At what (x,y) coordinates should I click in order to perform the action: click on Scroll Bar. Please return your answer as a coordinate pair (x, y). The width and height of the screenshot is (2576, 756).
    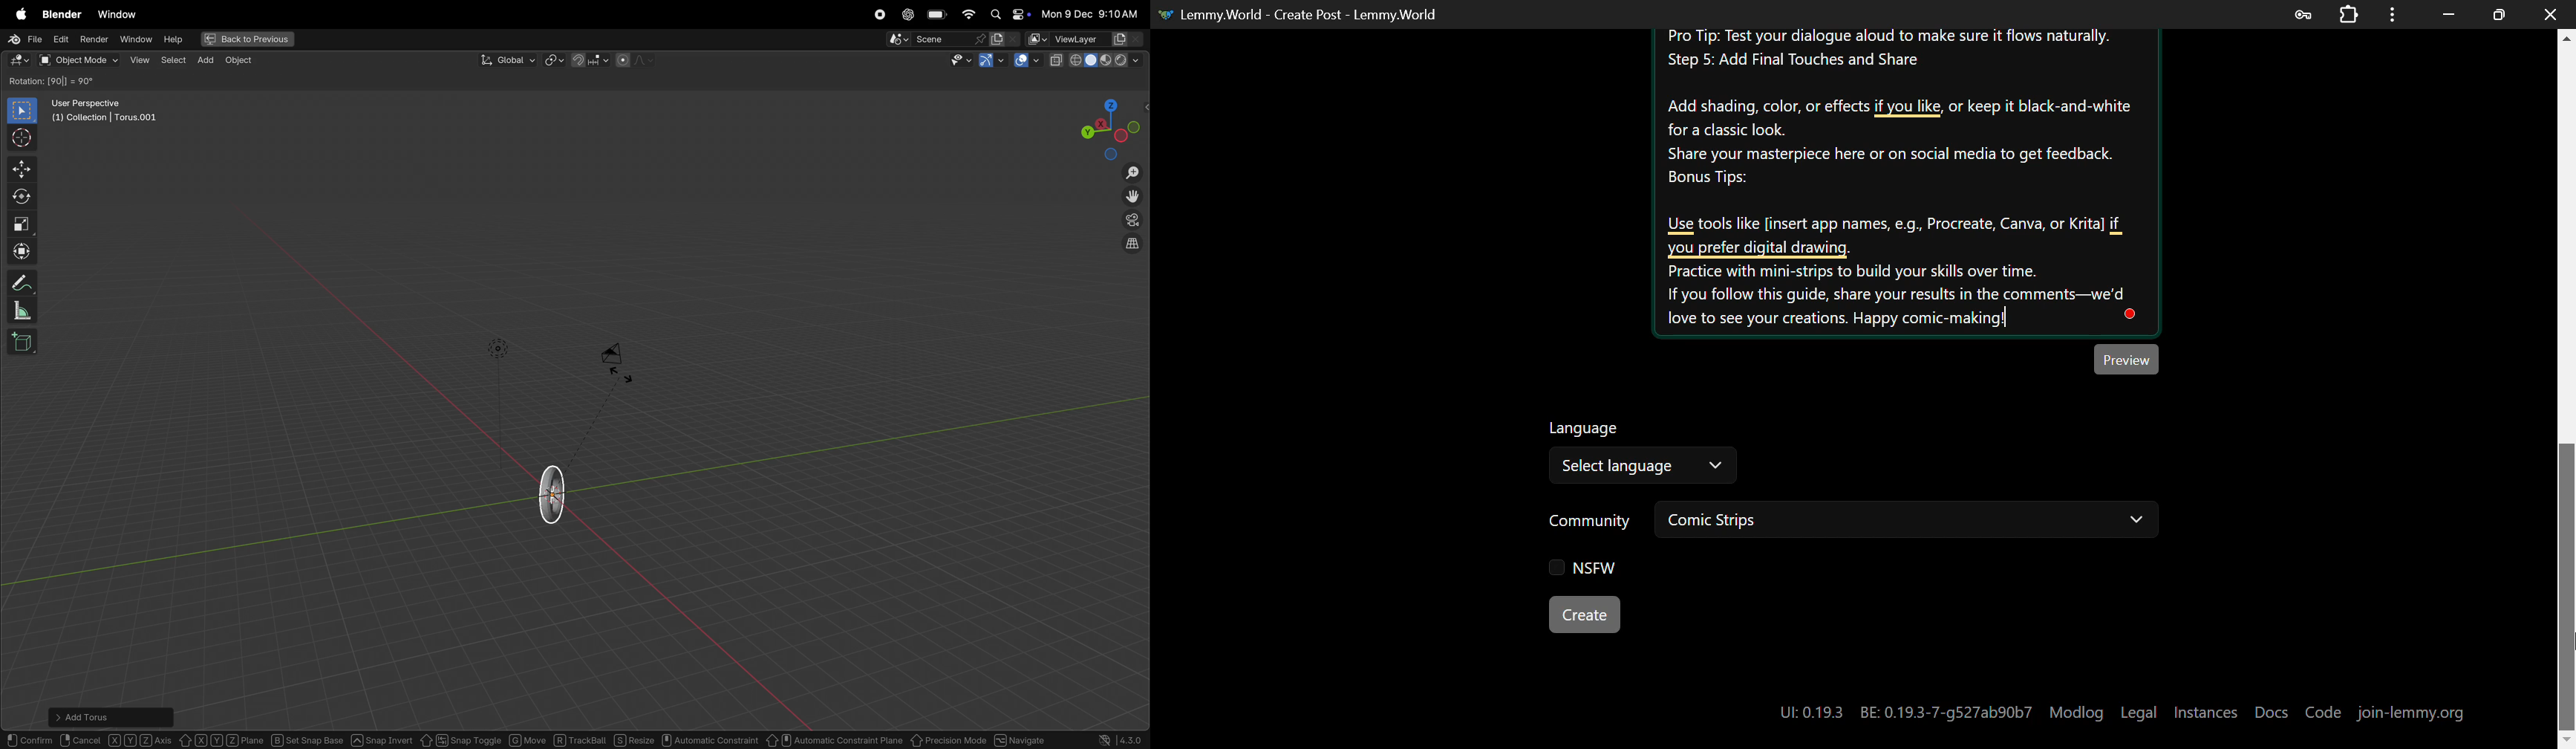
    Looking at the image, I should click on (2567, 386).